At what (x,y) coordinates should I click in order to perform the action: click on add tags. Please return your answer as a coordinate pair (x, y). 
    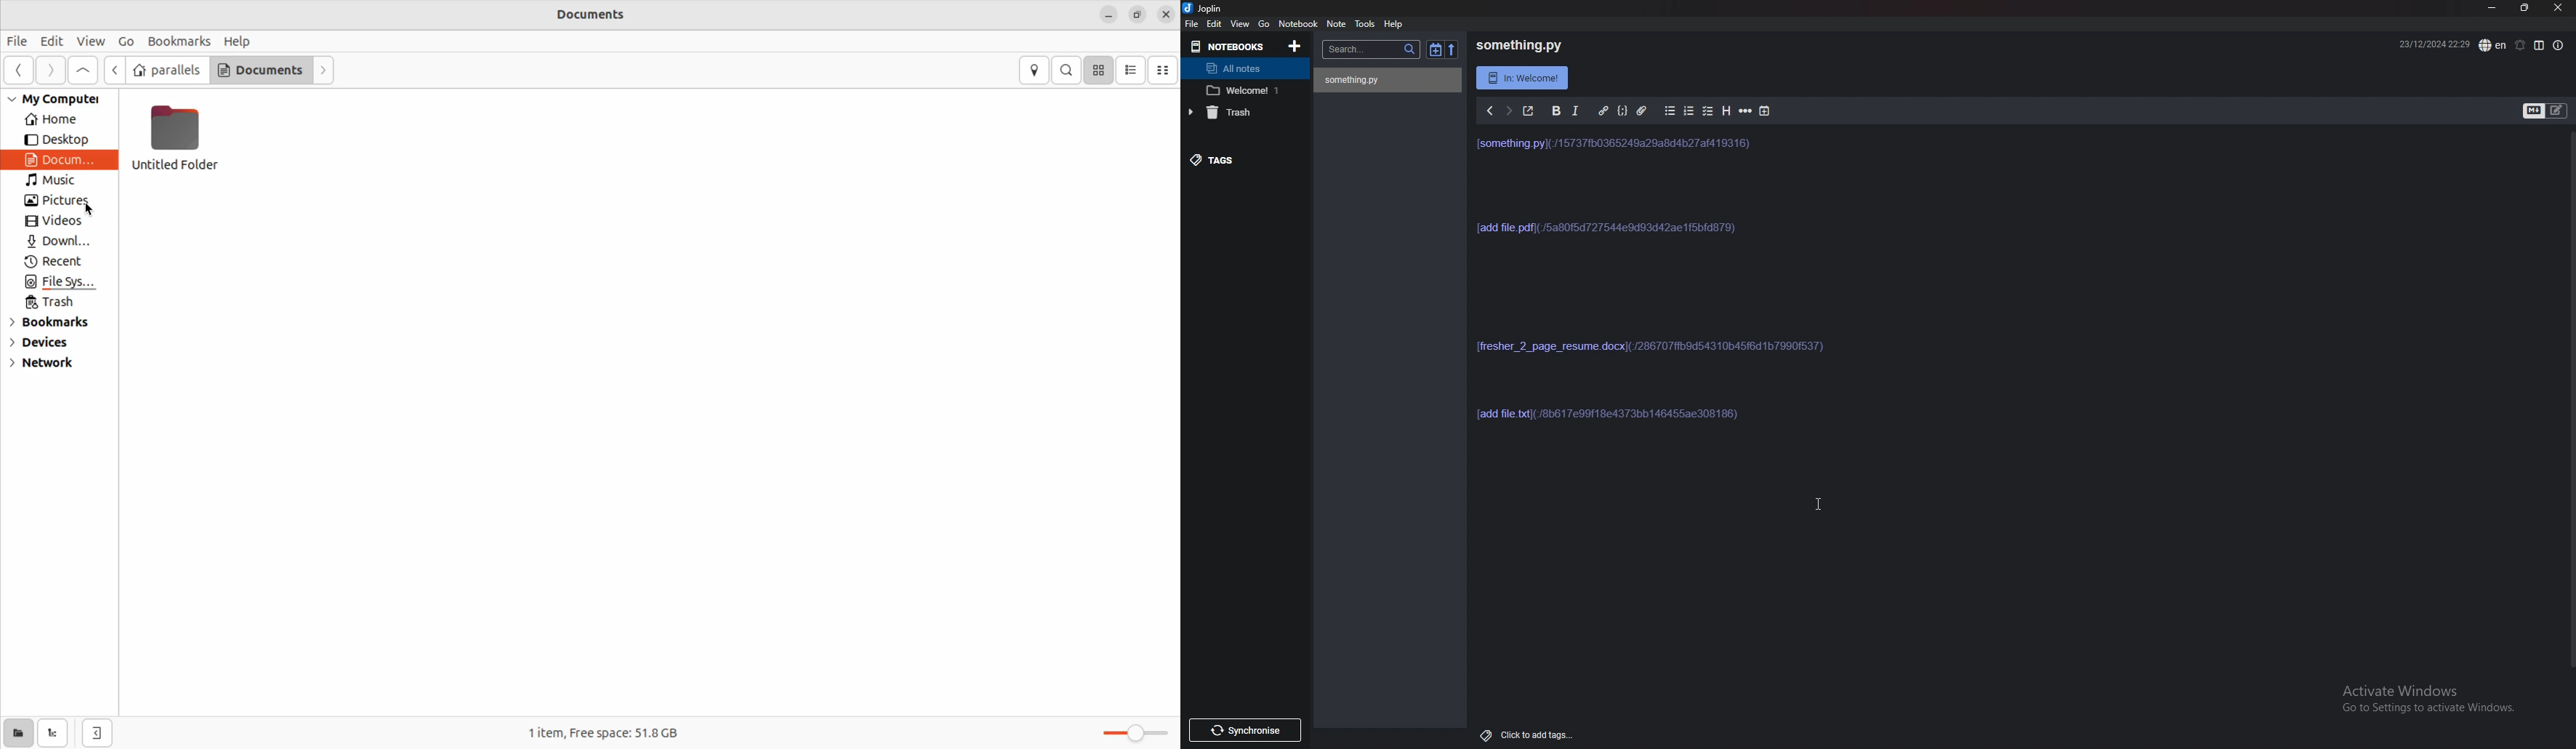
    Looking at the image, I should click on (1537, 736).